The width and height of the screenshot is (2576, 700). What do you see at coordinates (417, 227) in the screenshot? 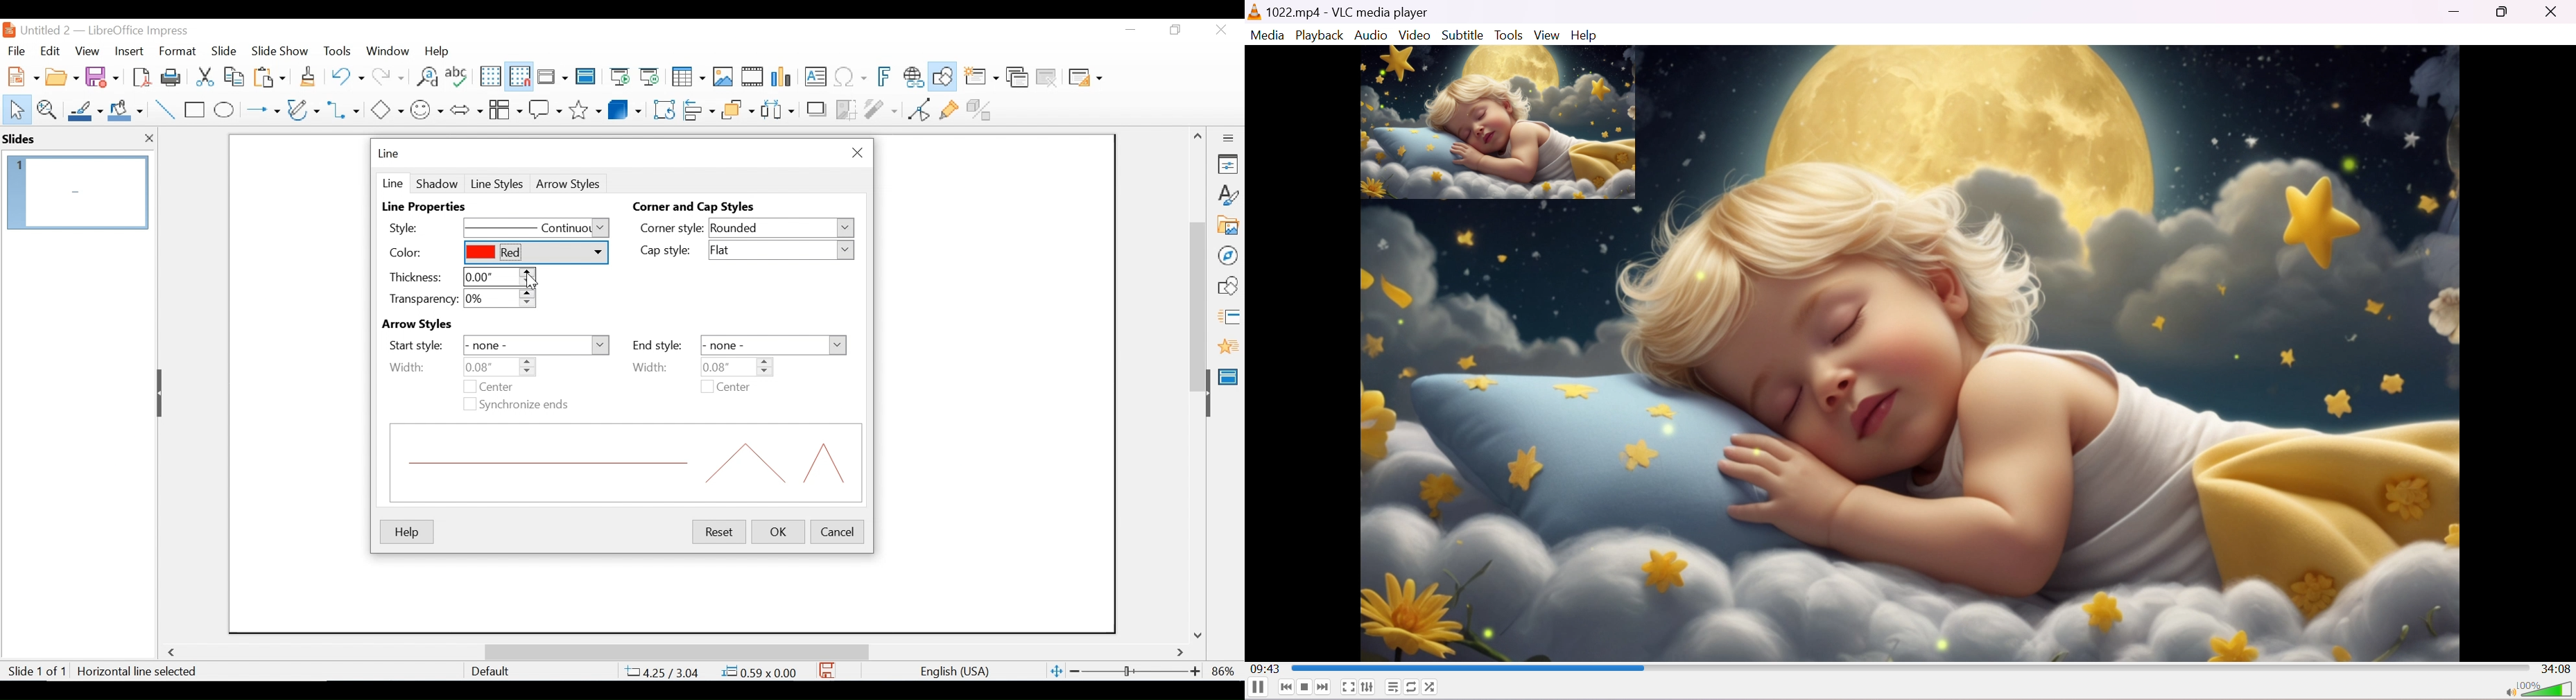
I see `Style` at bounding box center [417, 227].